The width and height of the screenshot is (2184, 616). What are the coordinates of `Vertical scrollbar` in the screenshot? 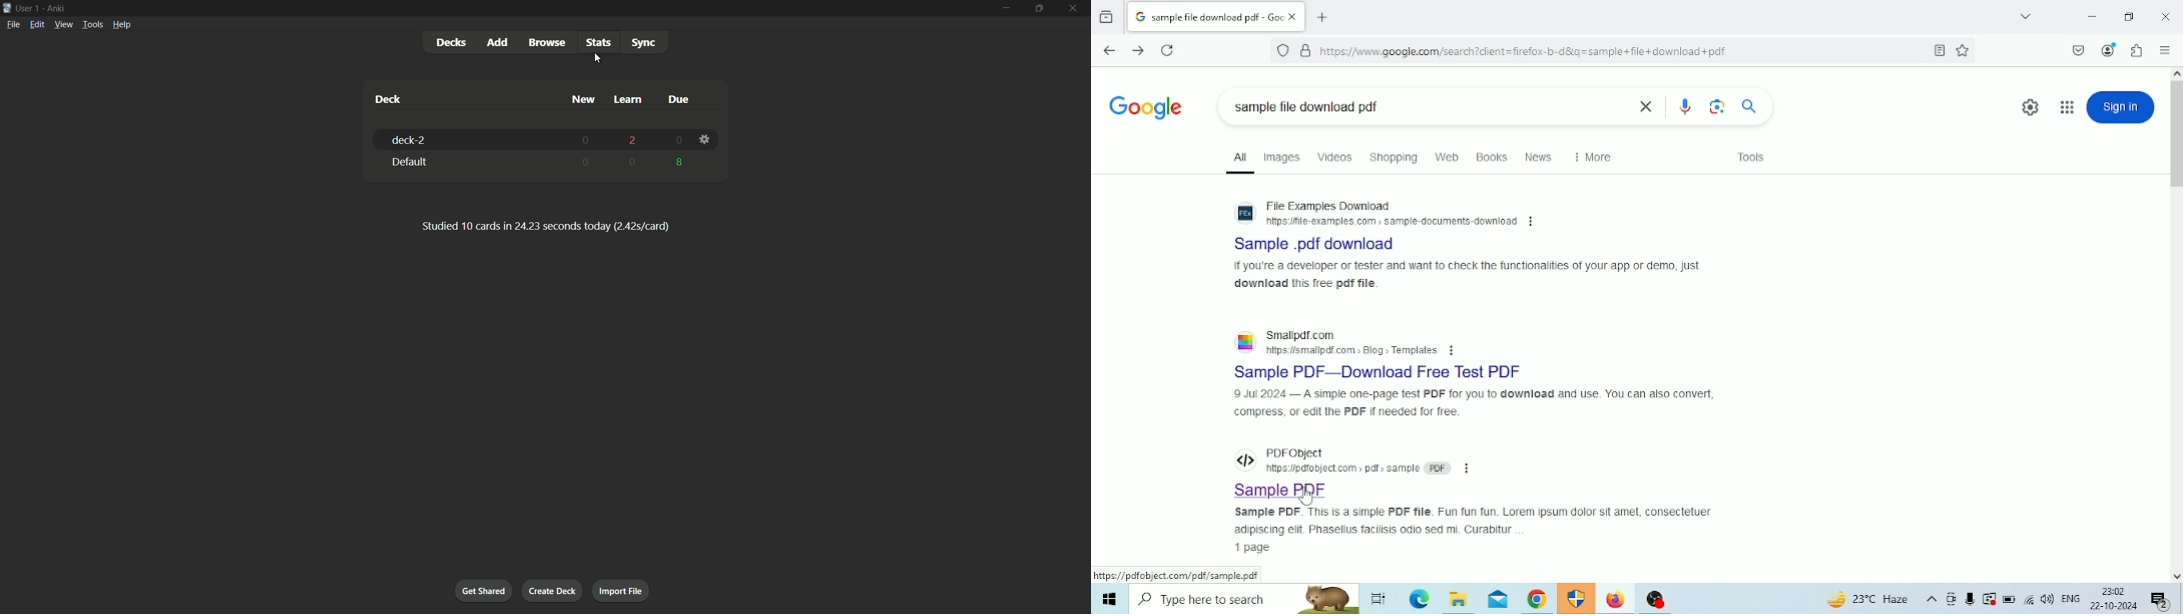 It's located at (2176, 133).